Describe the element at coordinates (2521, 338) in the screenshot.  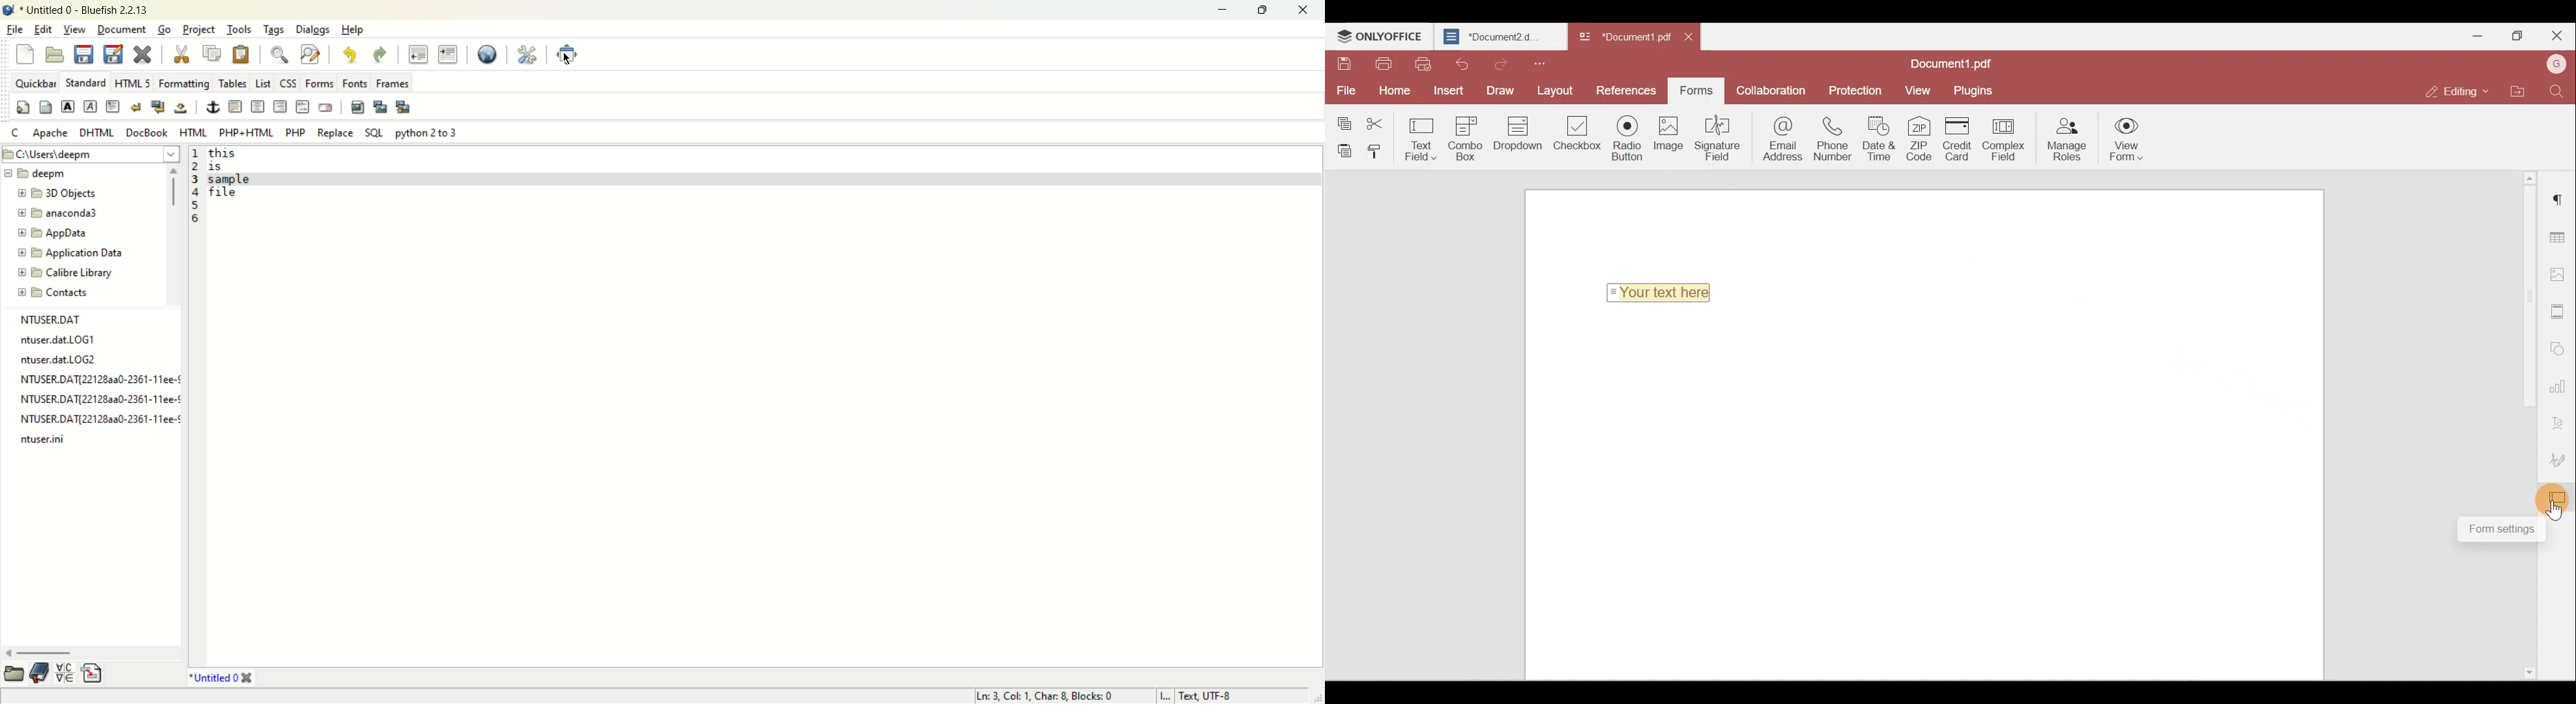
I see `Scroll bar` at that location.